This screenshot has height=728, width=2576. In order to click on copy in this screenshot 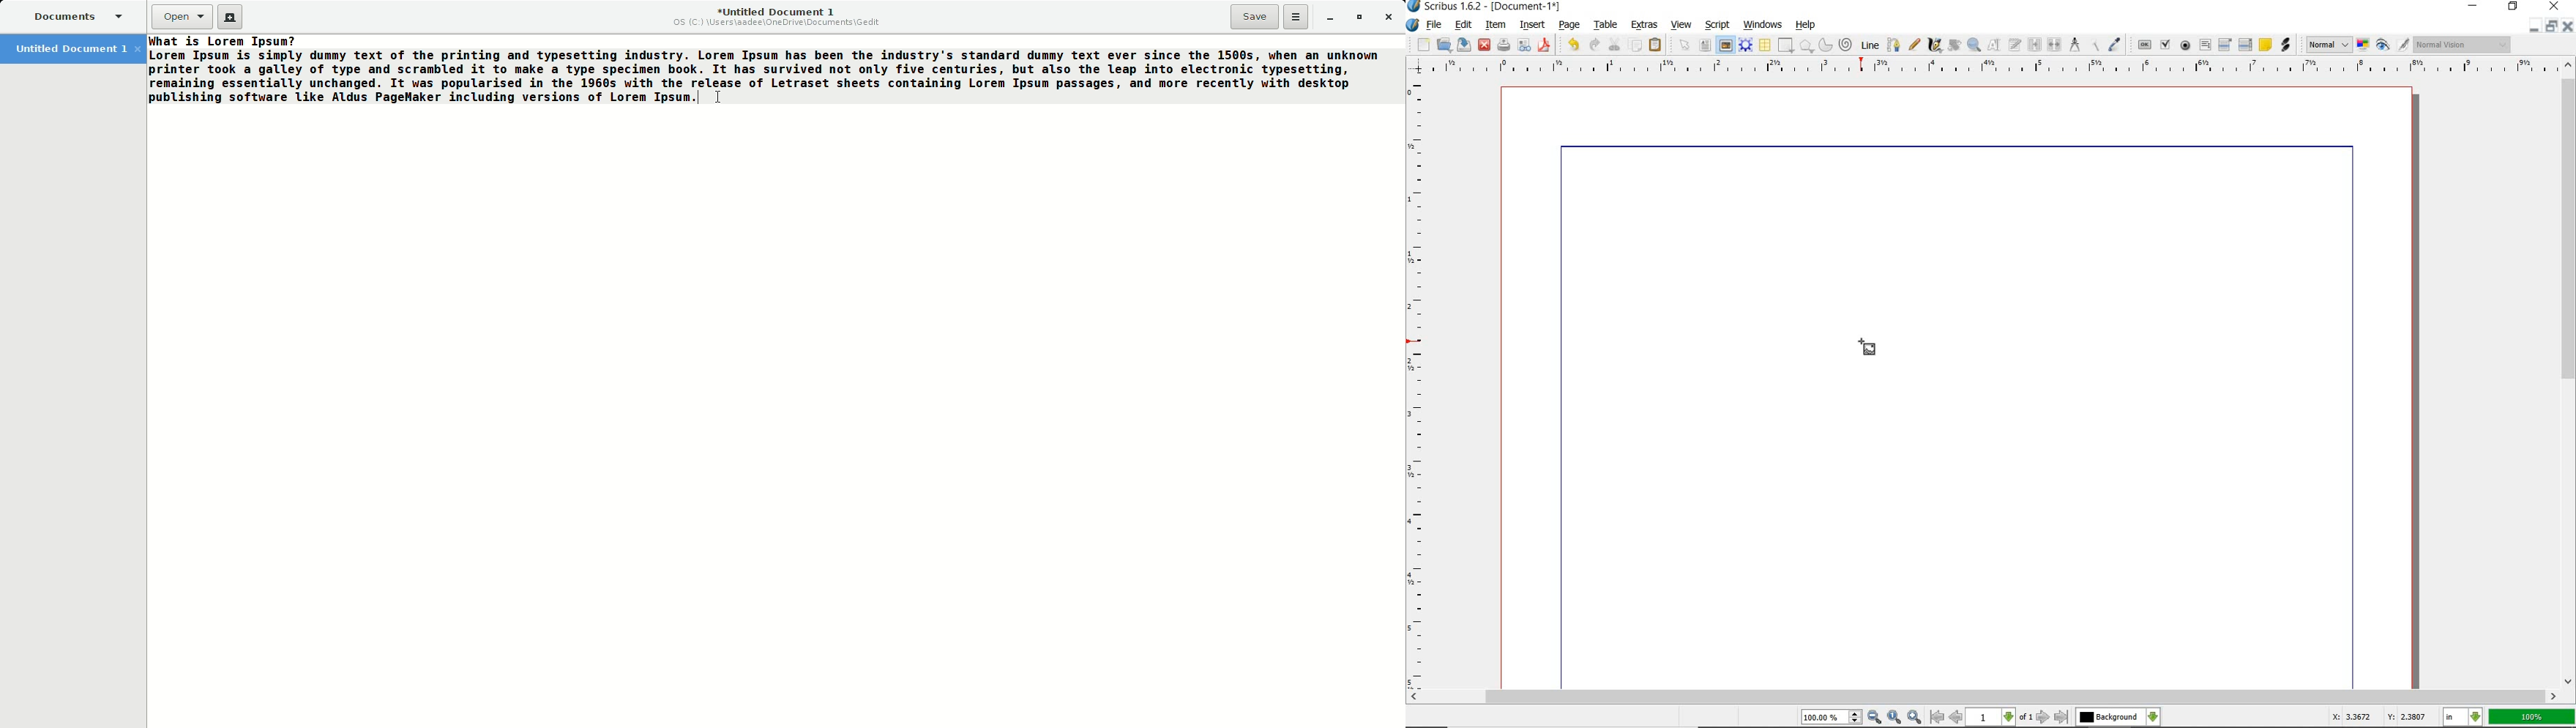, I will do `click(1638, 46)`.